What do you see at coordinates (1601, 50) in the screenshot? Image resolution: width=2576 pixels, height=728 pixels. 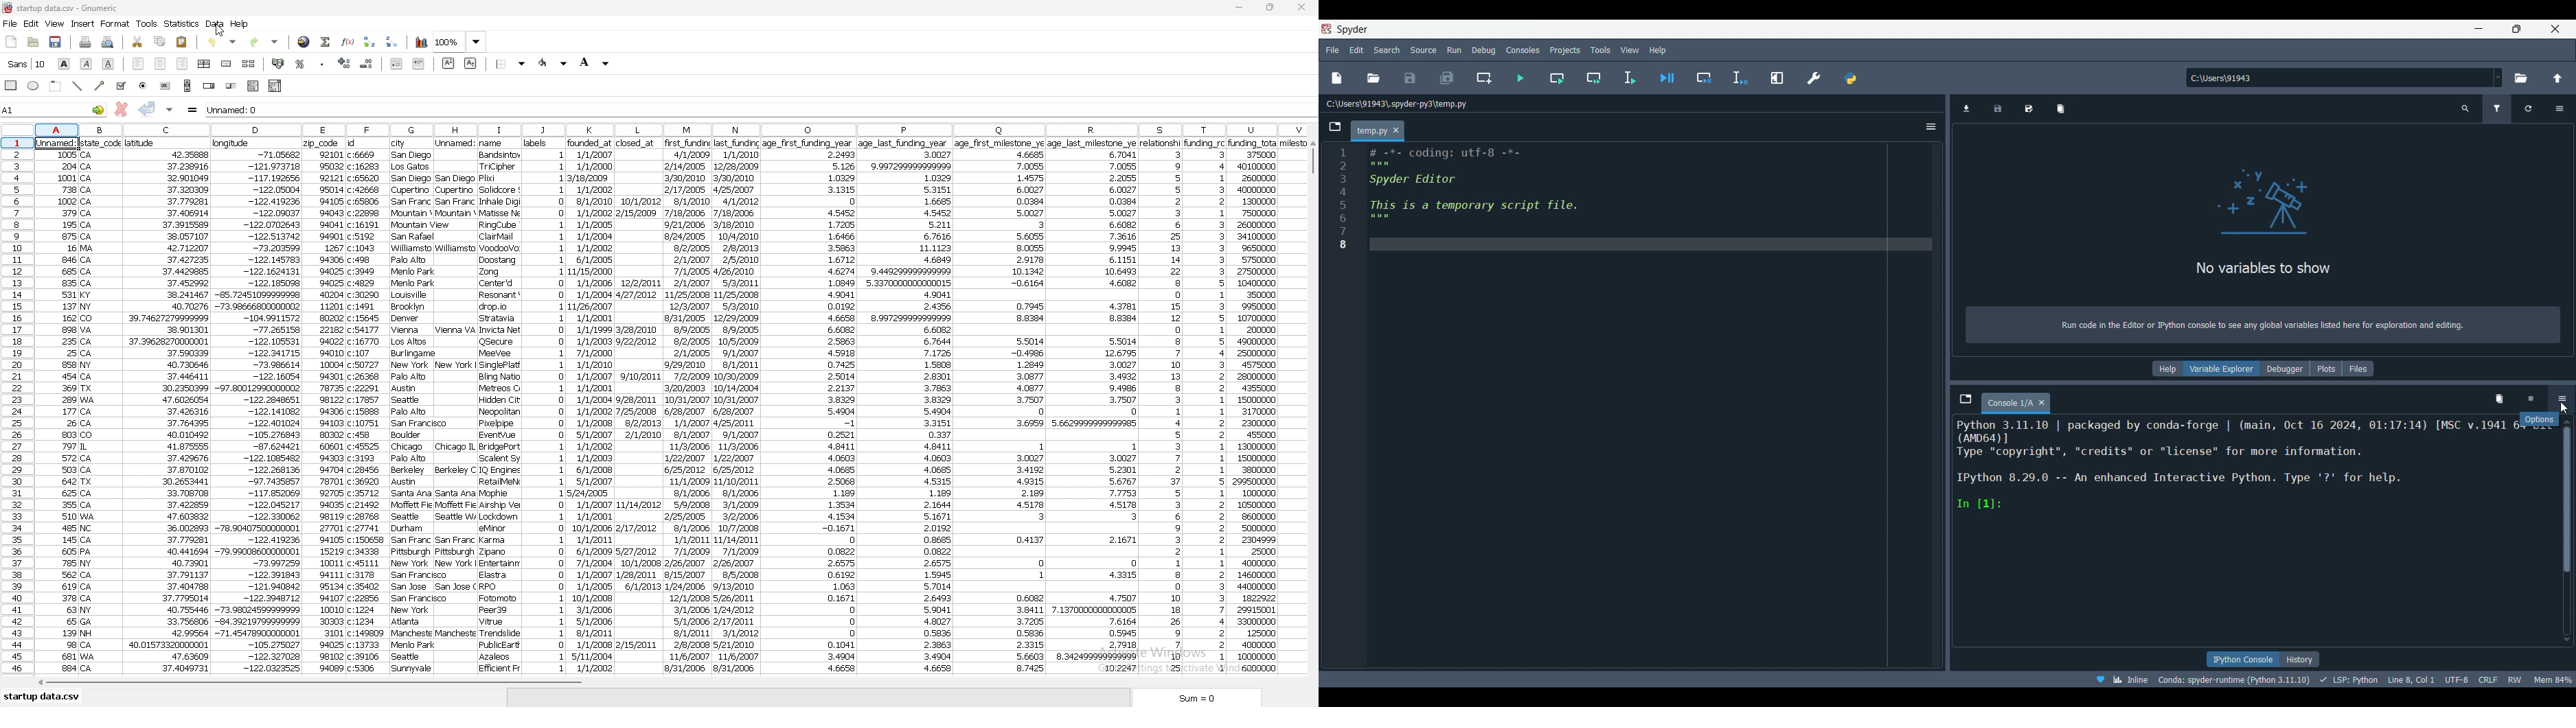 I see `Tools menu` at bounding box center [1601, 50].